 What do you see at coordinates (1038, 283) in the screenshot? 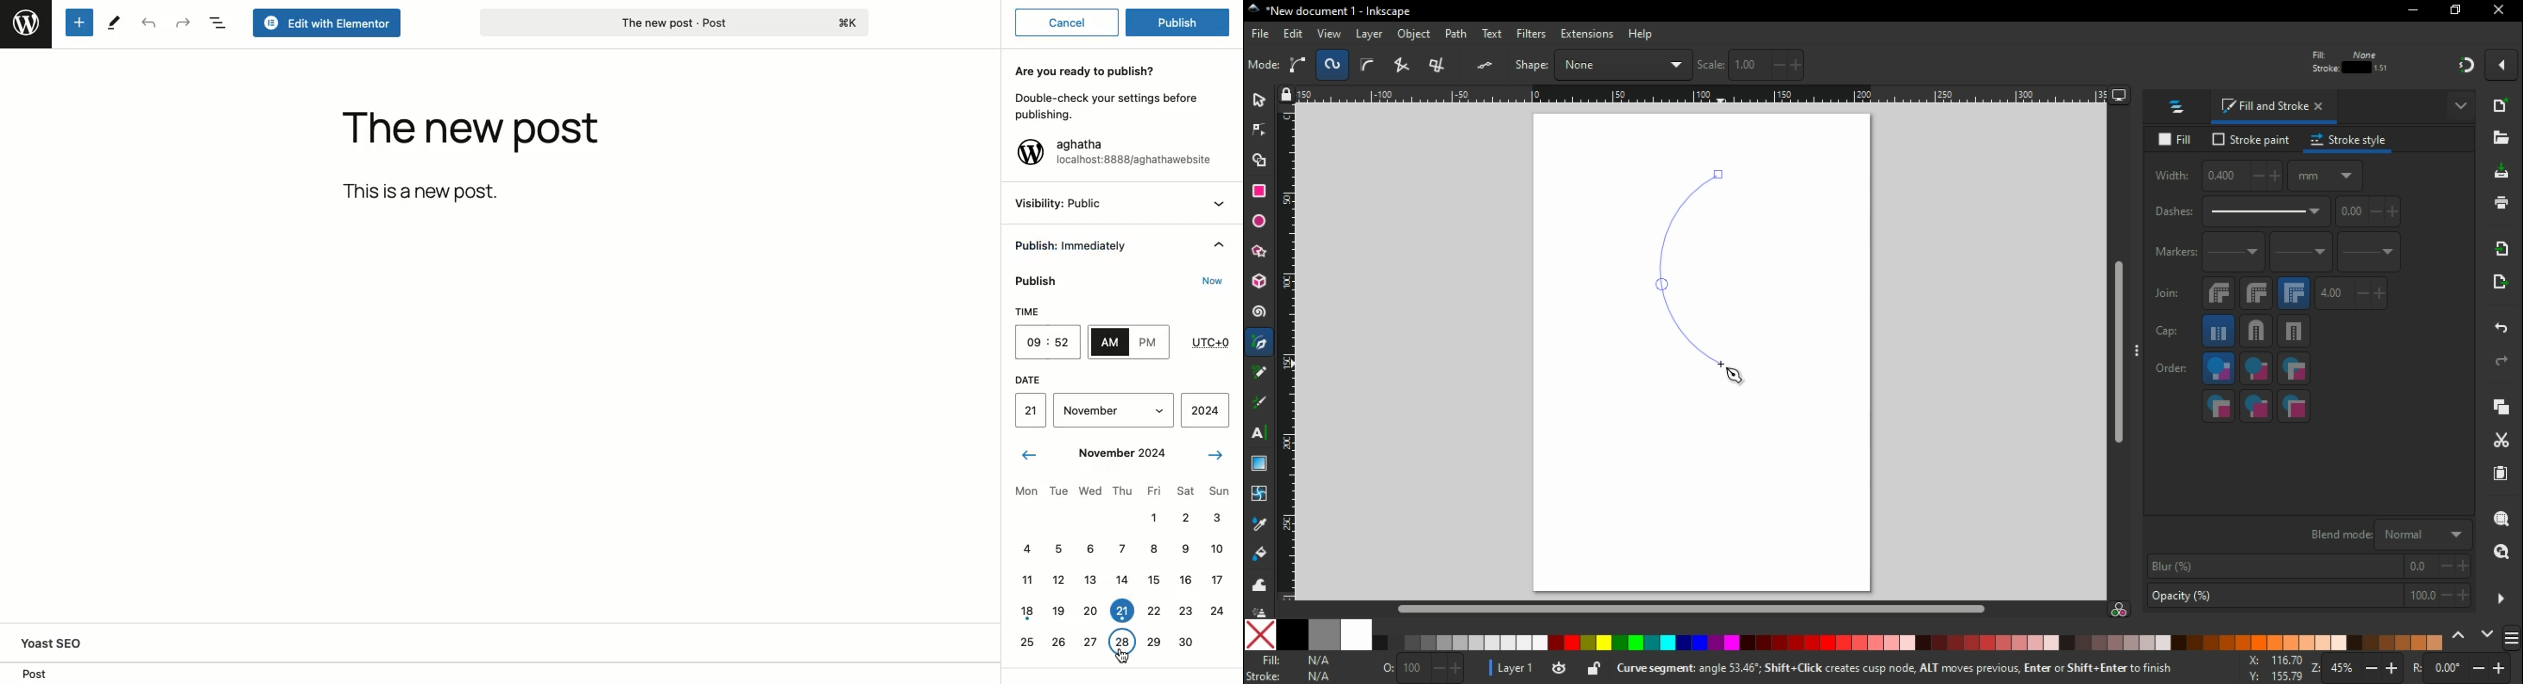
I see `Publish` at bounding box center [1038, 283].